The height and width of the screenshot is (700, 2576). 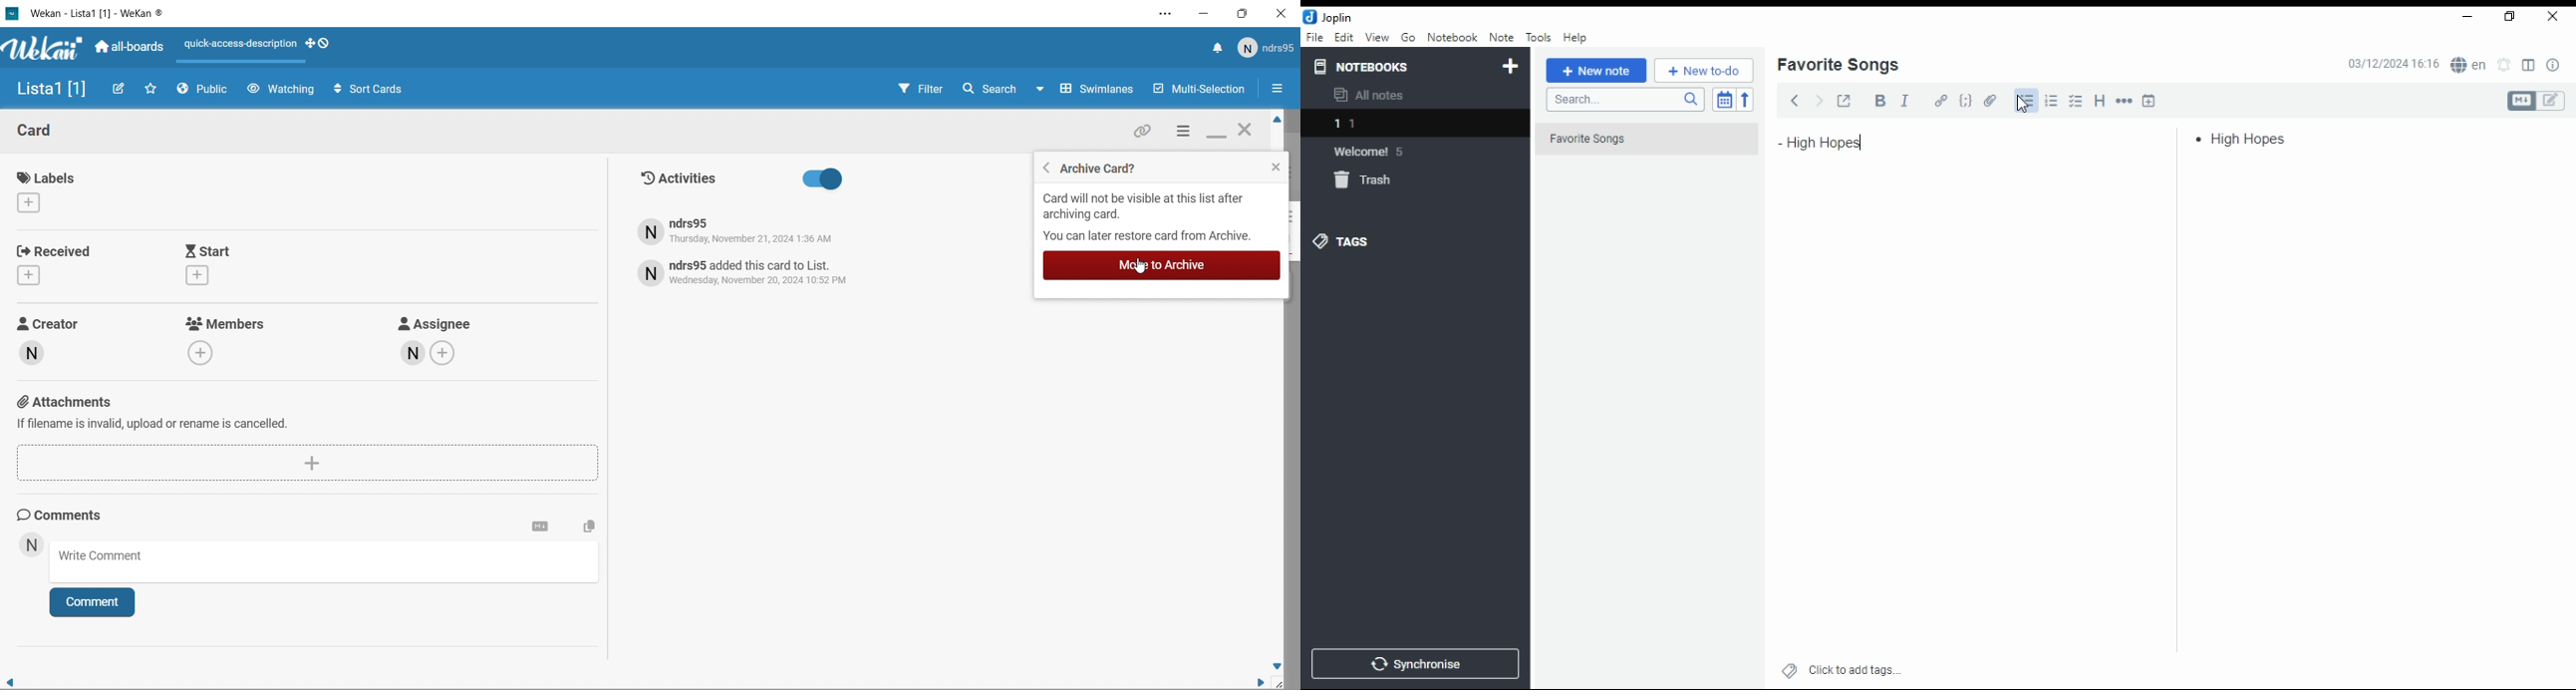 What do you see at coordinates (1838, 66) in the screenshot?
I see `list name` at bounding box center [1838, 66].